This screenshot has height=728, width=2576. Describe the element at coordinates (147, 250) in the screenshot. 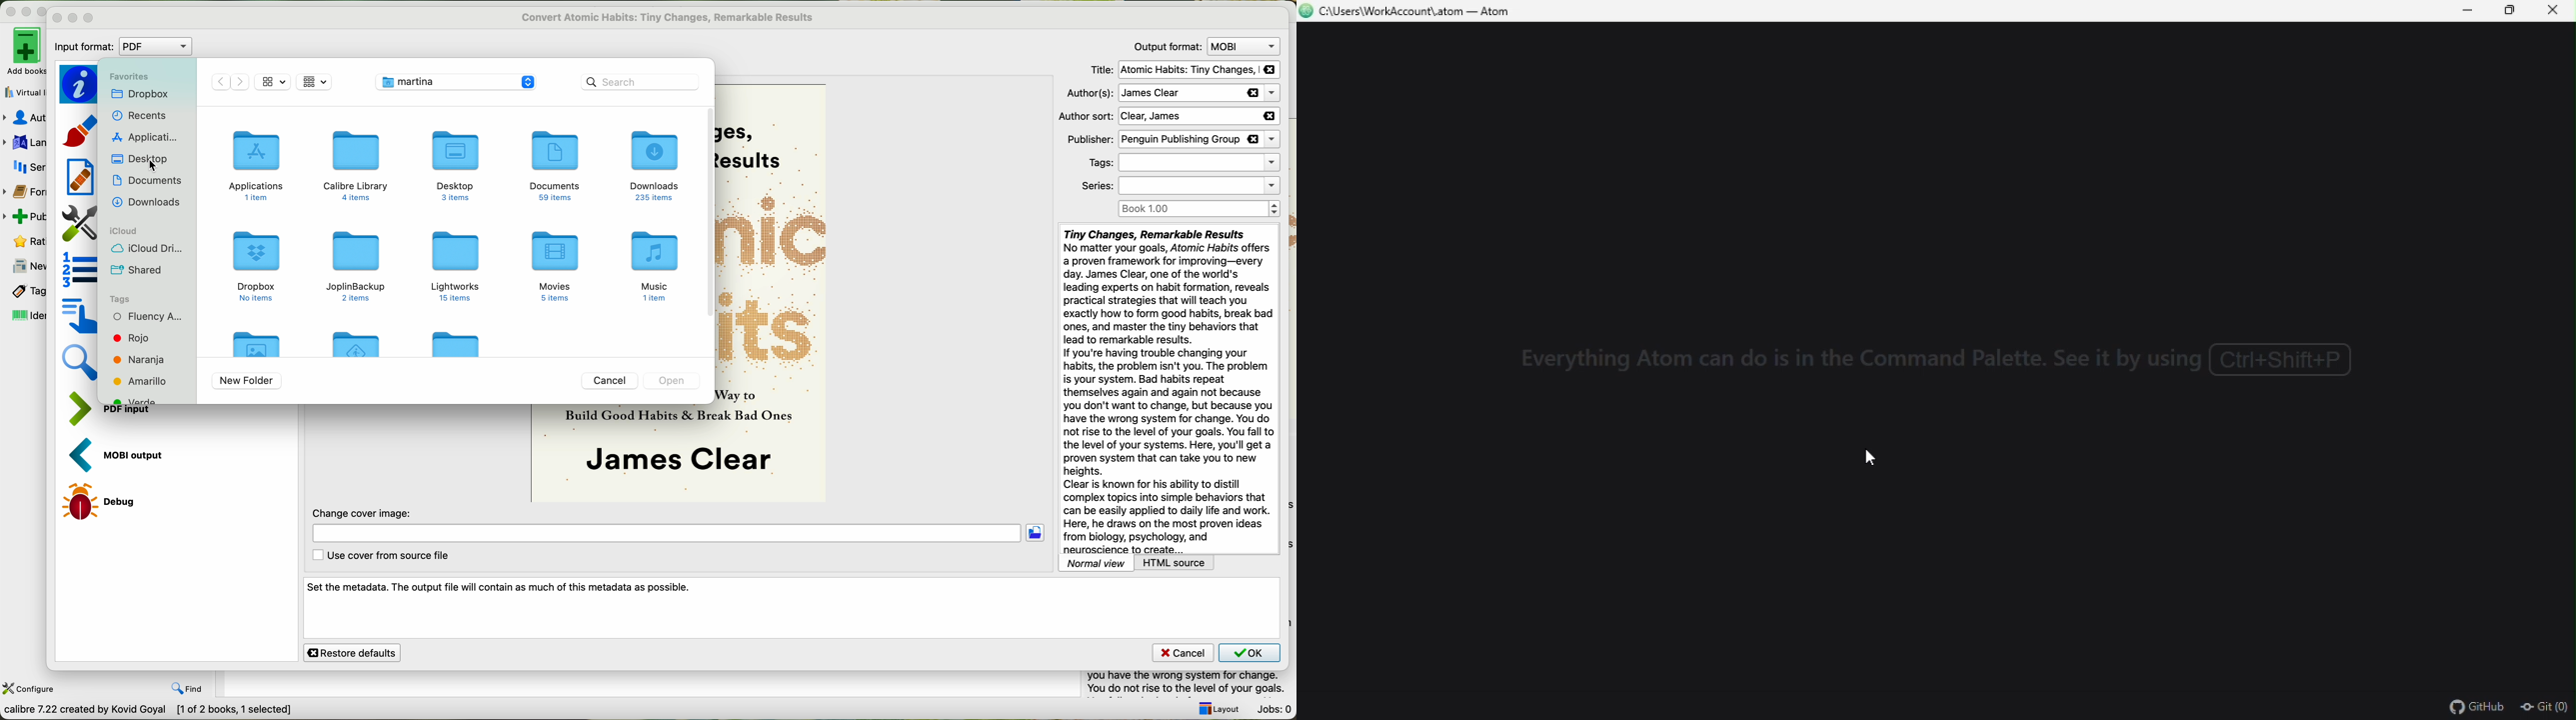

I see `icloud drive` at that location.